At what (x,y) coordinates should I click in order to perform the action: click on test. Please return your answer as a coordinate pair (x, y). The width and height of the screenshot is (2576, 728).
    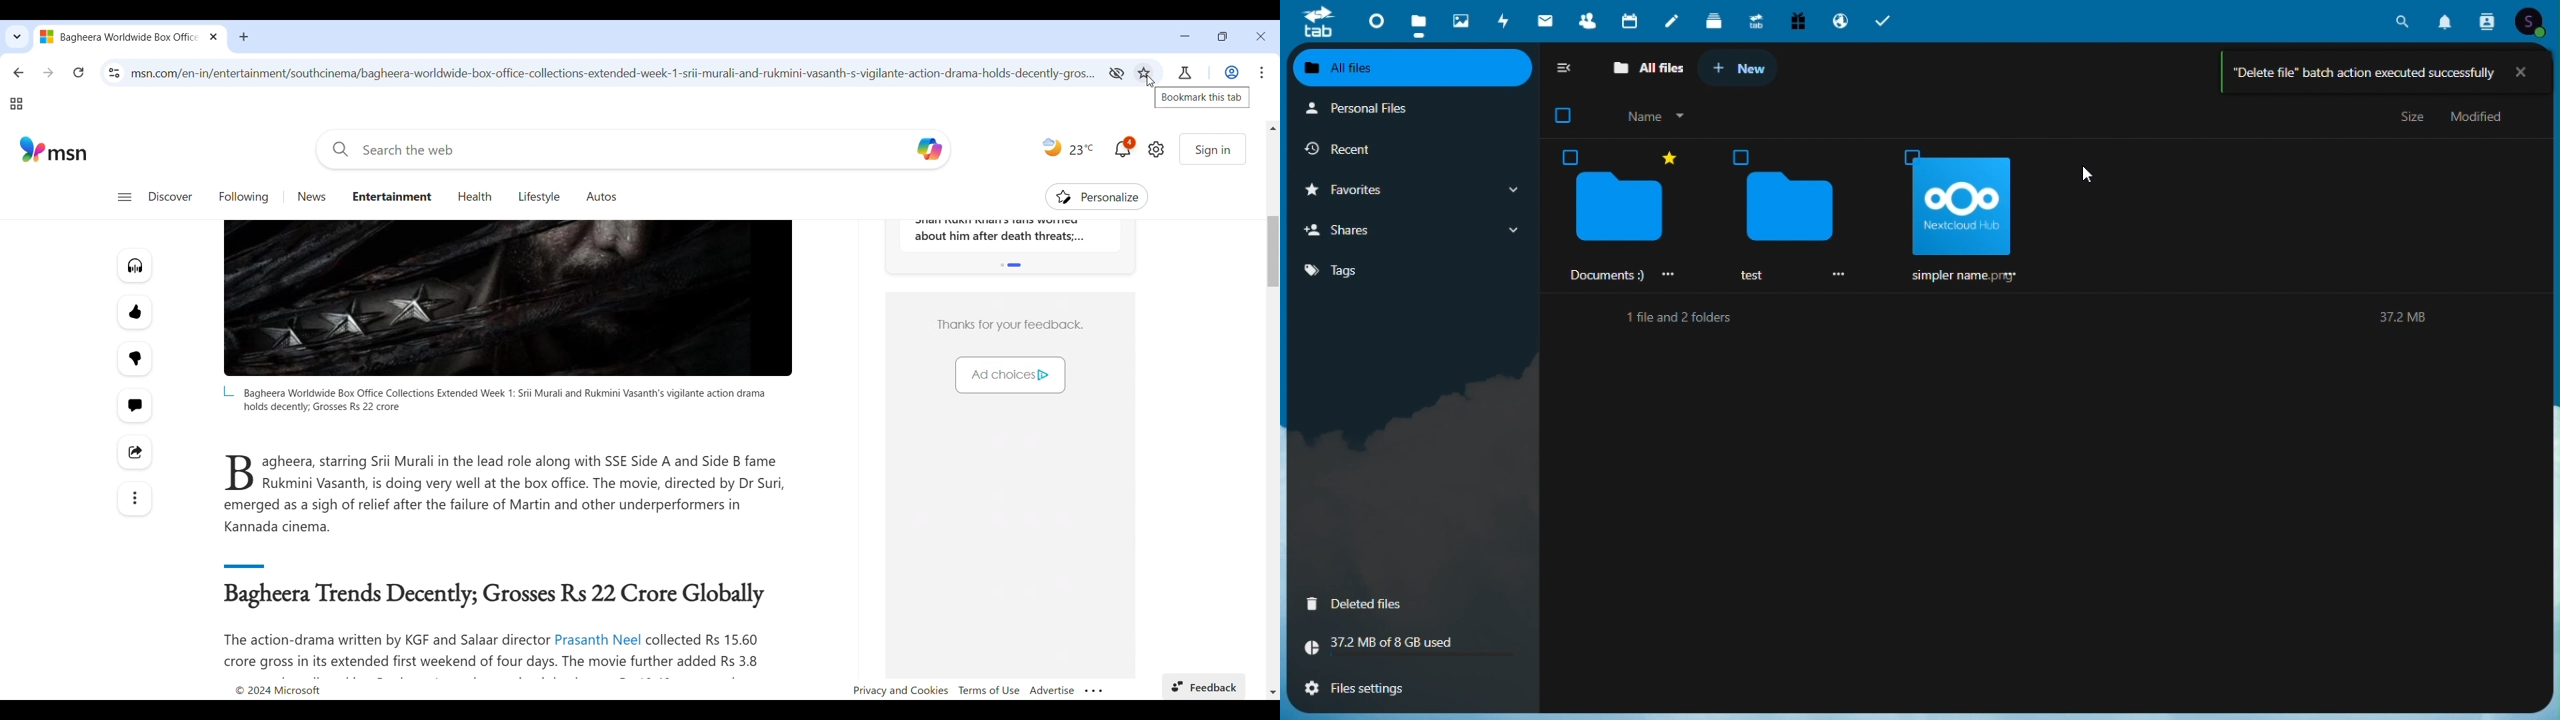
    Looking at the image, I should click on (1787, 214).